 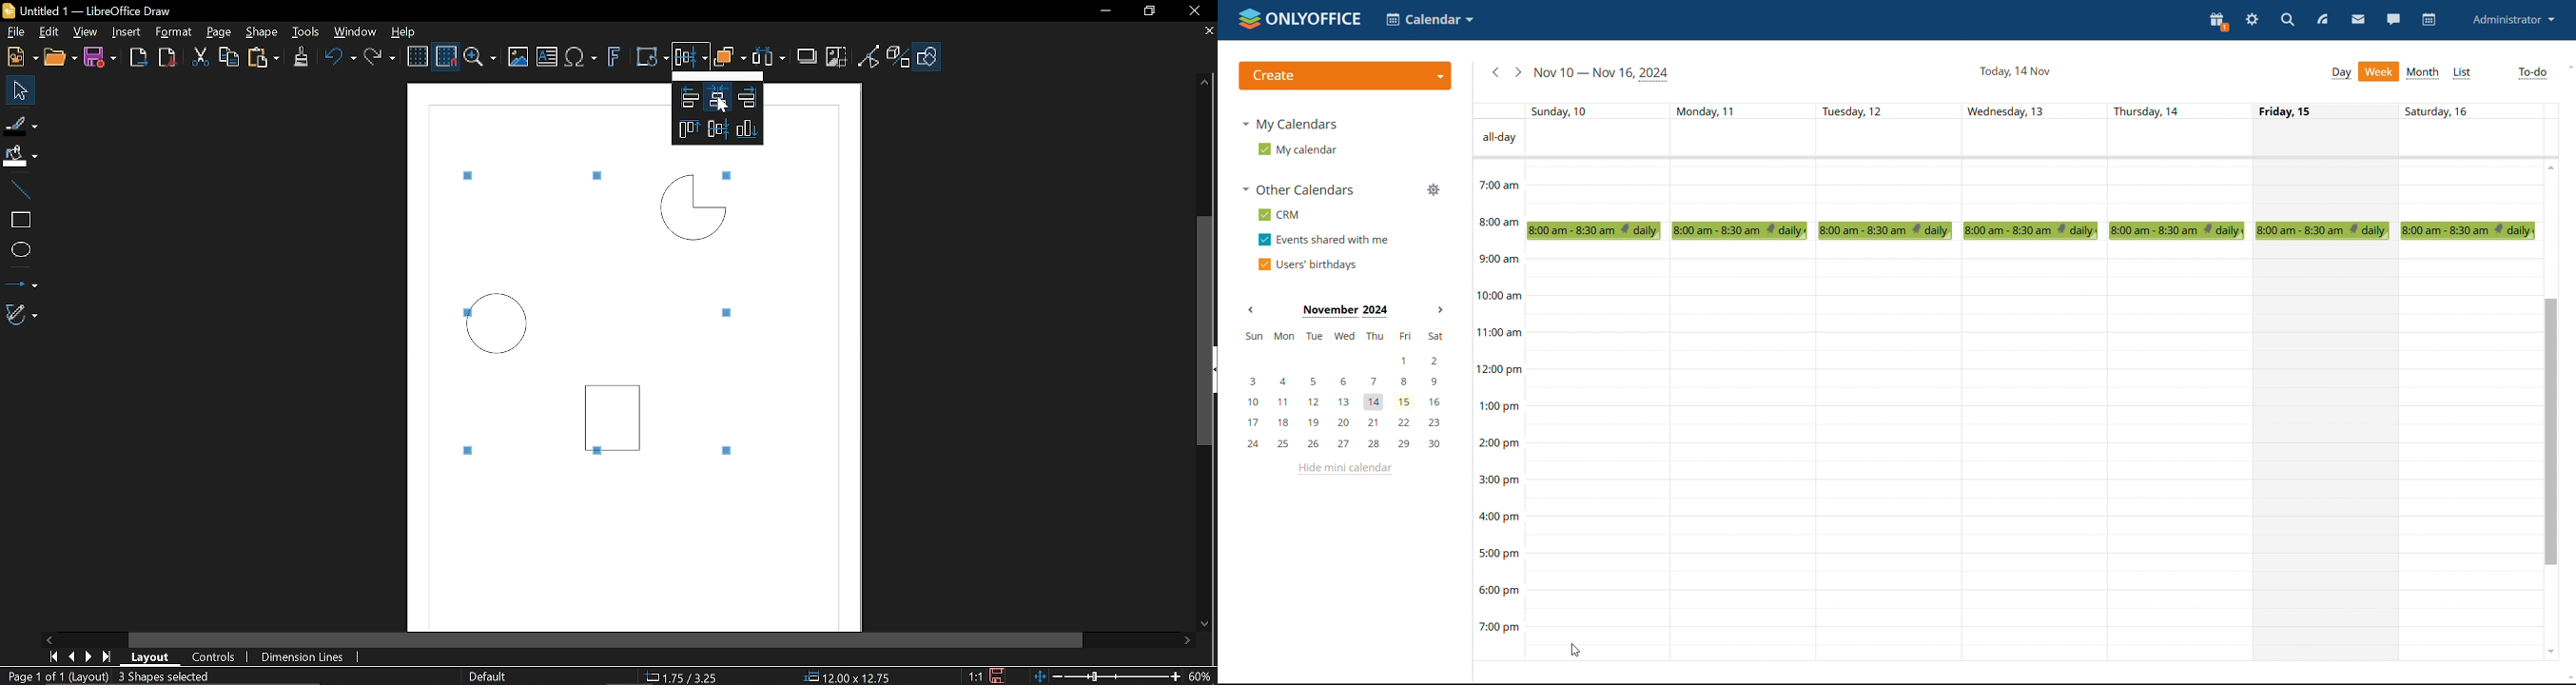 I want to click on Quarter circle, so click(x=692, y=206).